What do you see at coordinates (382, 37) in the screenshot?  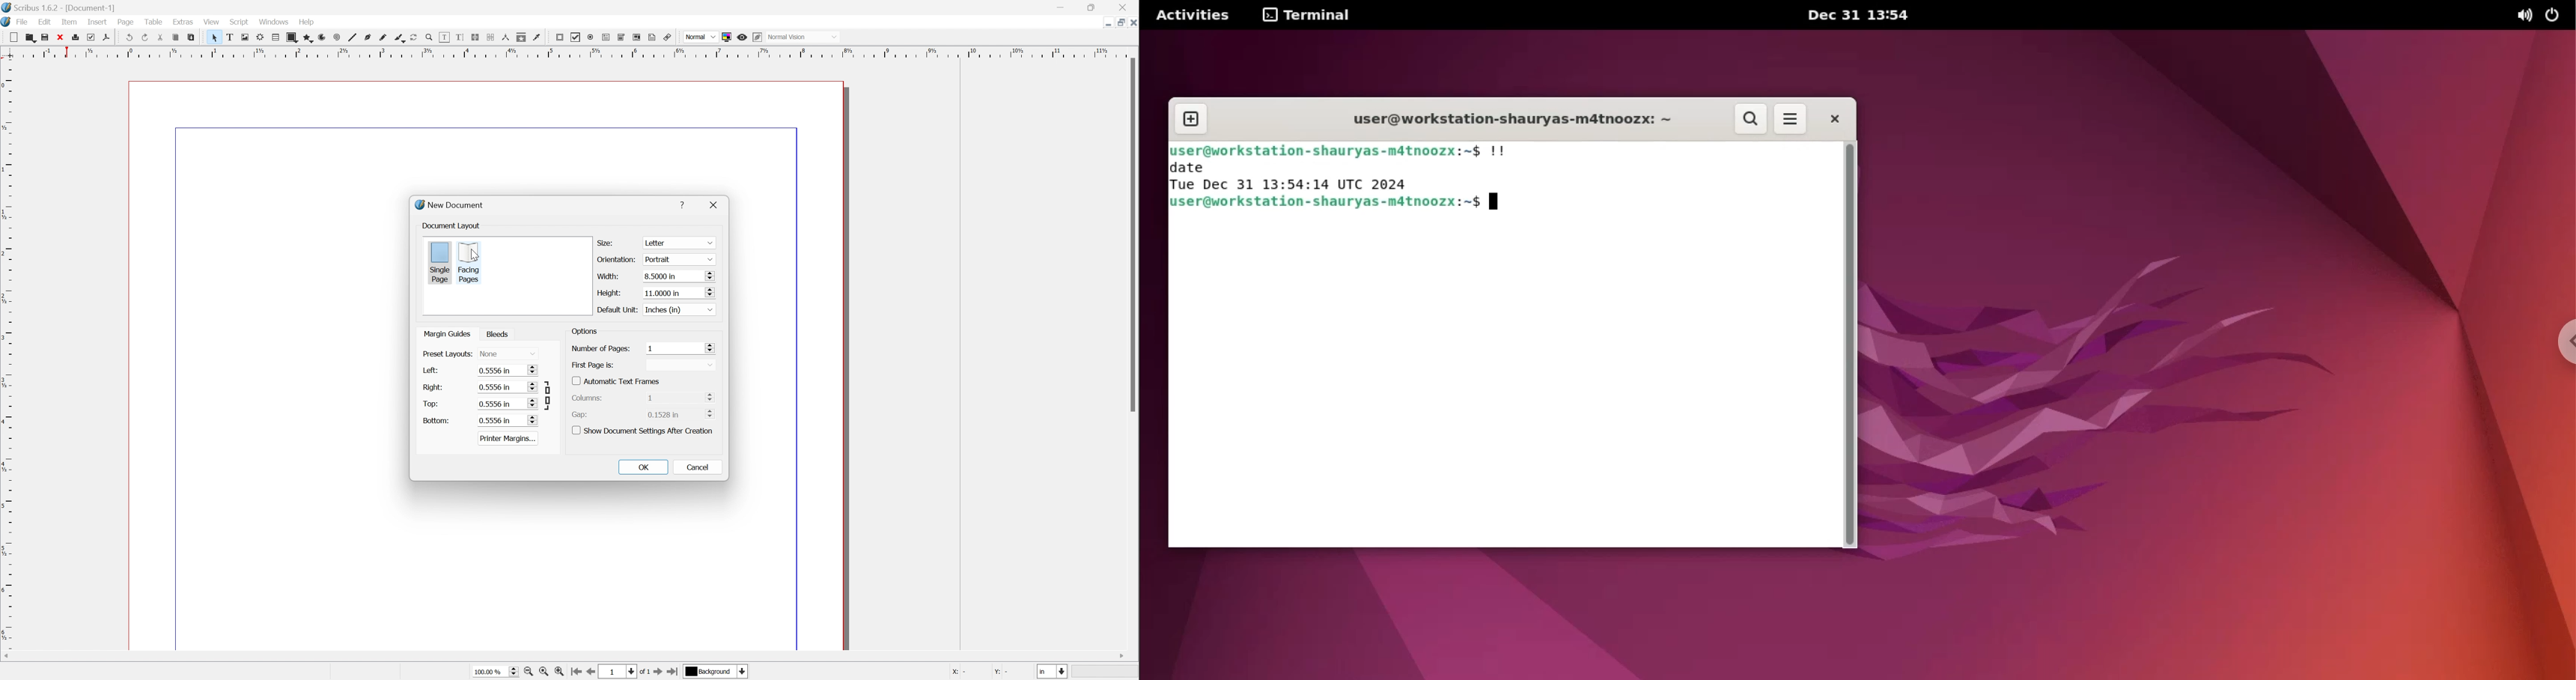 I see `Freehand line` at bounding box center [382, 37].